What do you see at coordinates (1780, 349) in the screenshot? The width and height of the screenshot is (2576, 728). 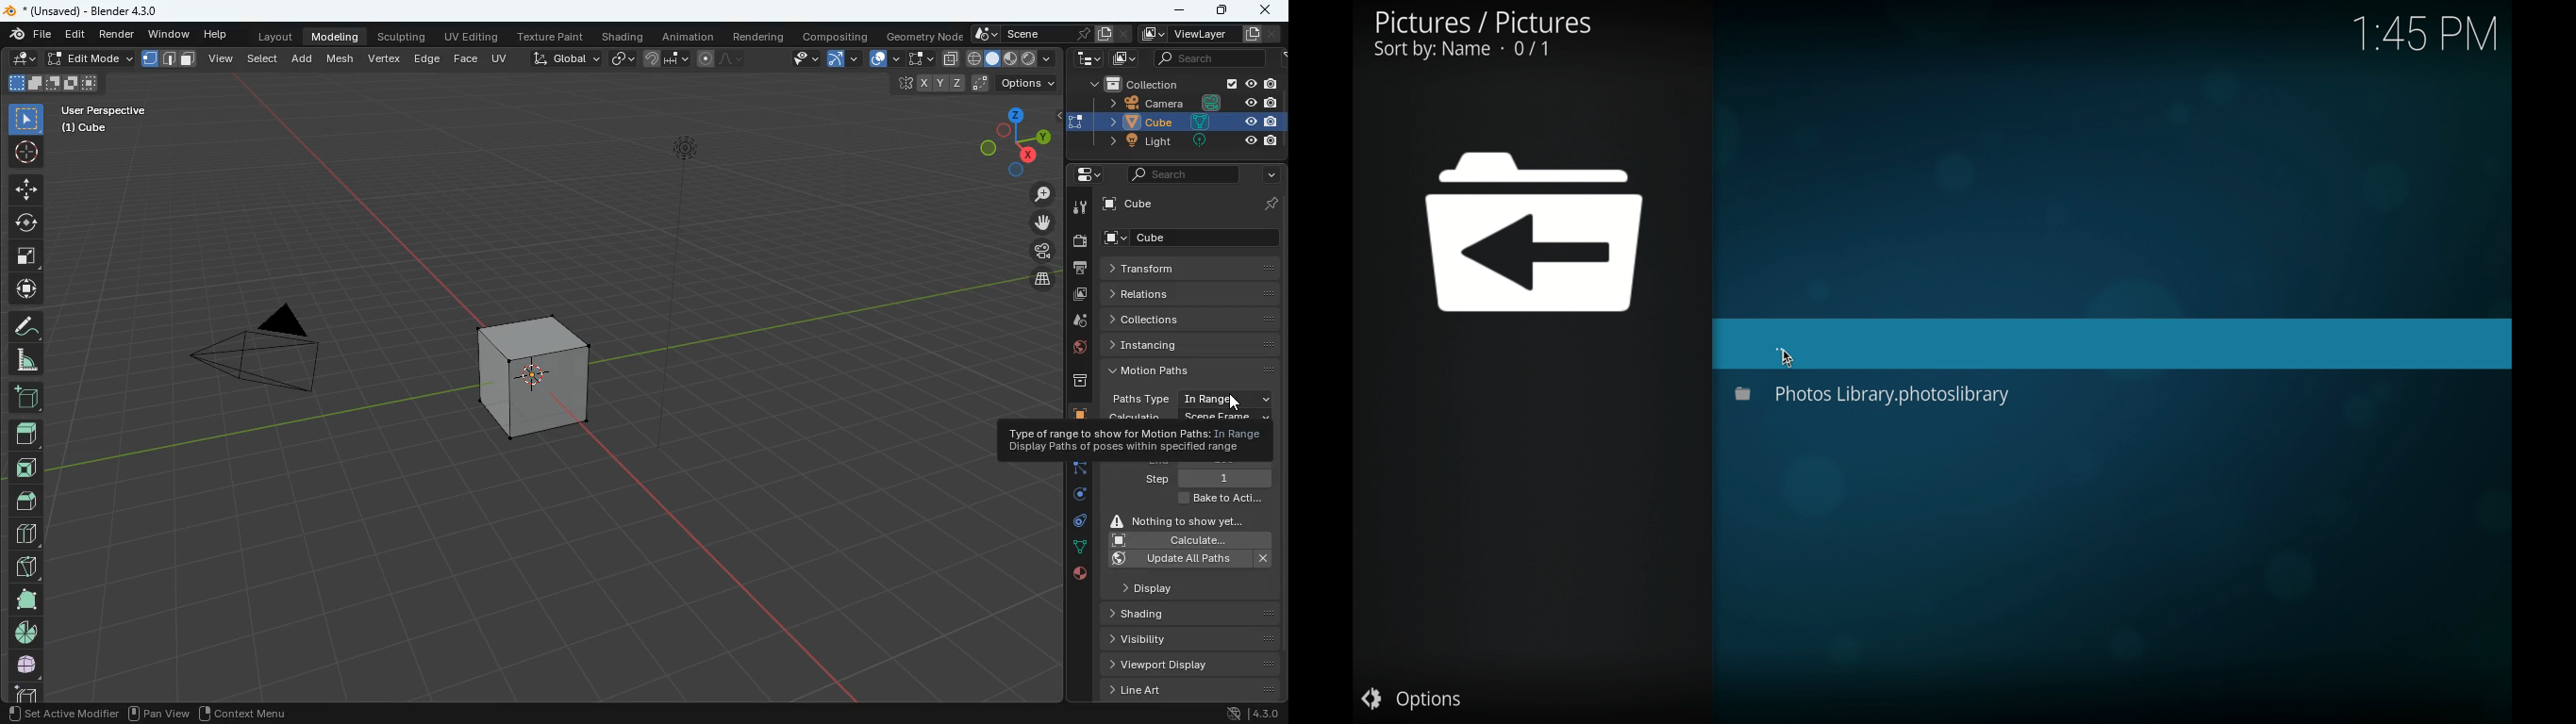 I see `dots icon` at bounding box center [1780, 349].